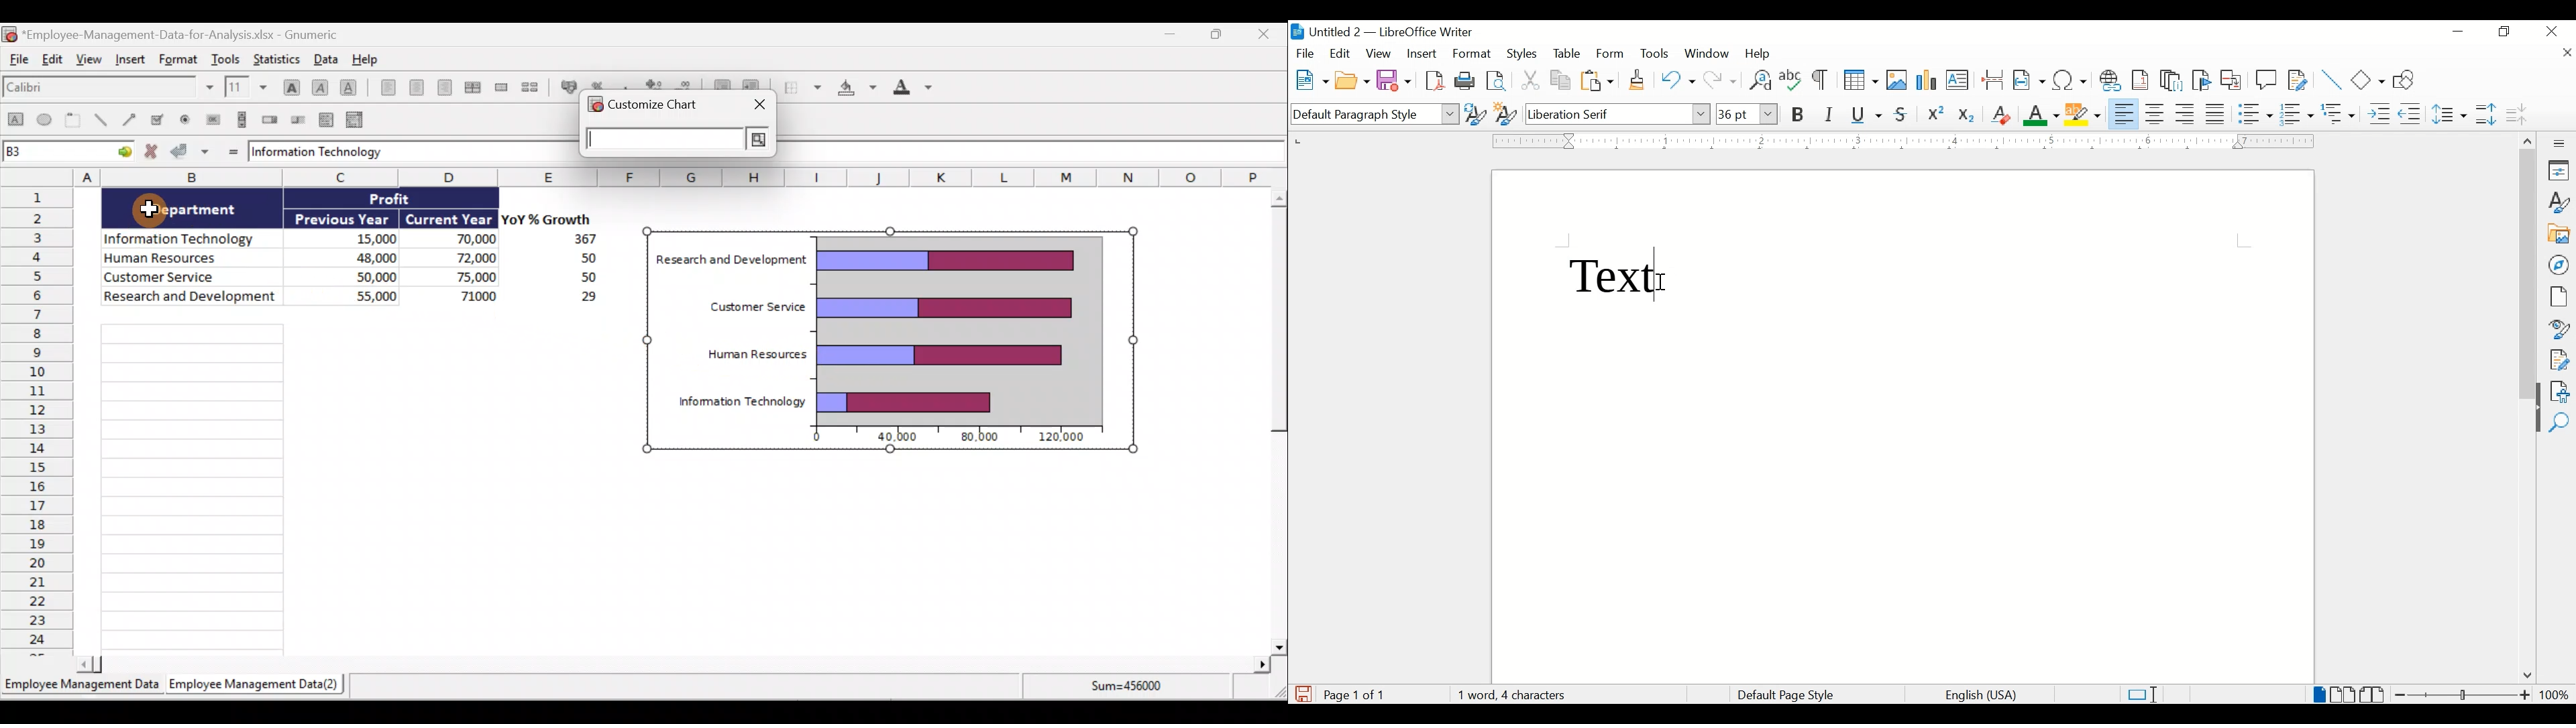 This screenshot has height=728, width=2576. Describe the element at coordinates (1475, 113) in the screenshot. I see `update selected style` at that location.